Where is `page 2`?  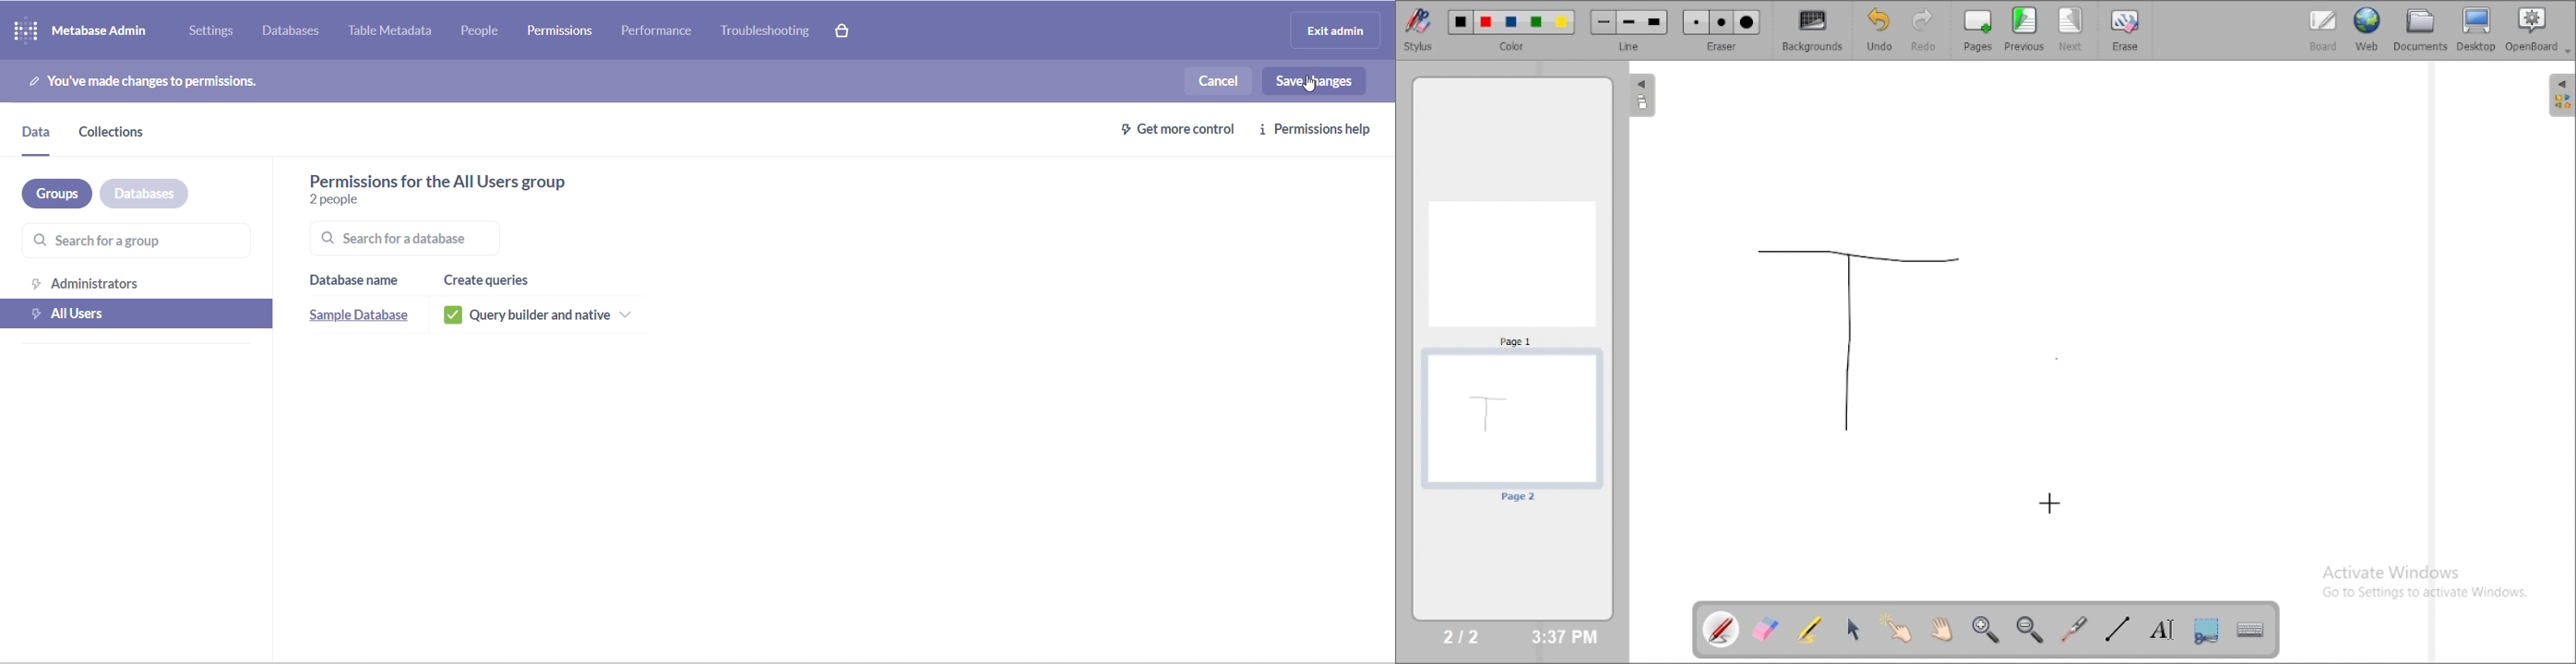 page 2 is located at coordinates (1511, 428).